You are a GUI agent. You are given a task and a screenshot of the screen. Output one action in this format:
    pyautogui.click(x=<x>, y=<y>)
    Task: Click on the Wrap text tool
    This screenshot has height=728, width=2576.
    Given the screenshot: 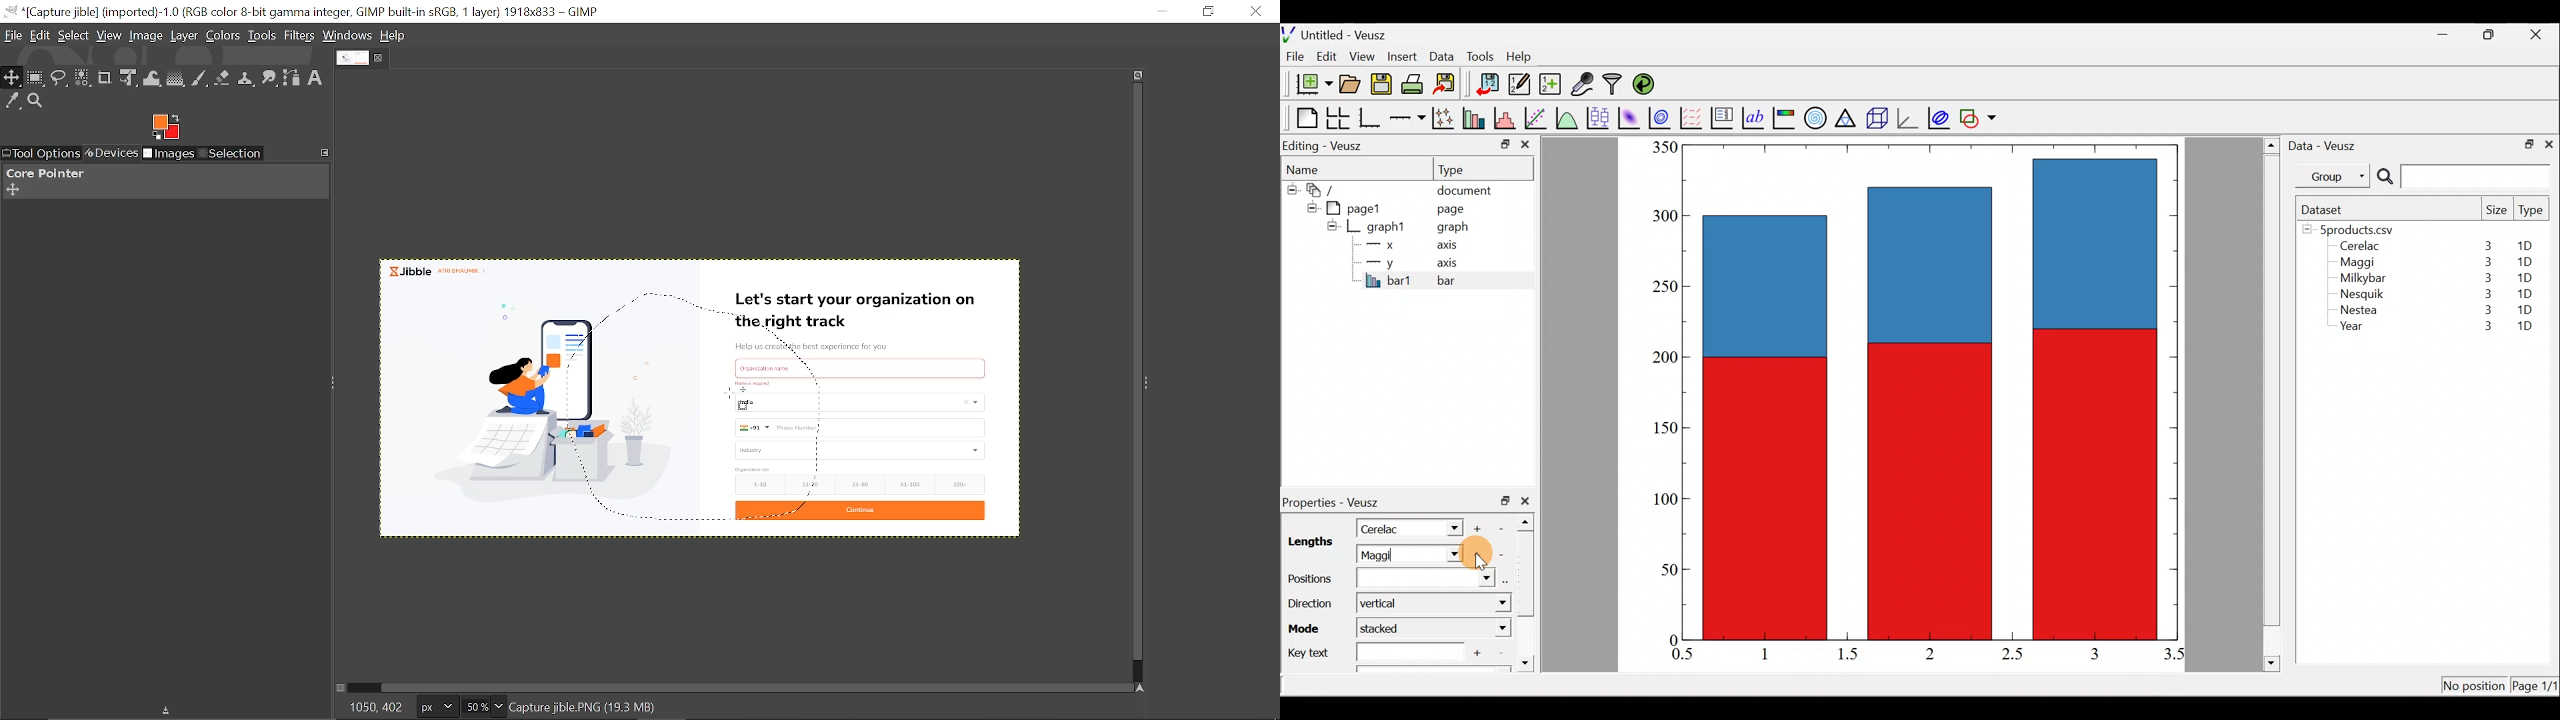 What is the action you would take?
    pyautogui.click(x=153, y=79)
    